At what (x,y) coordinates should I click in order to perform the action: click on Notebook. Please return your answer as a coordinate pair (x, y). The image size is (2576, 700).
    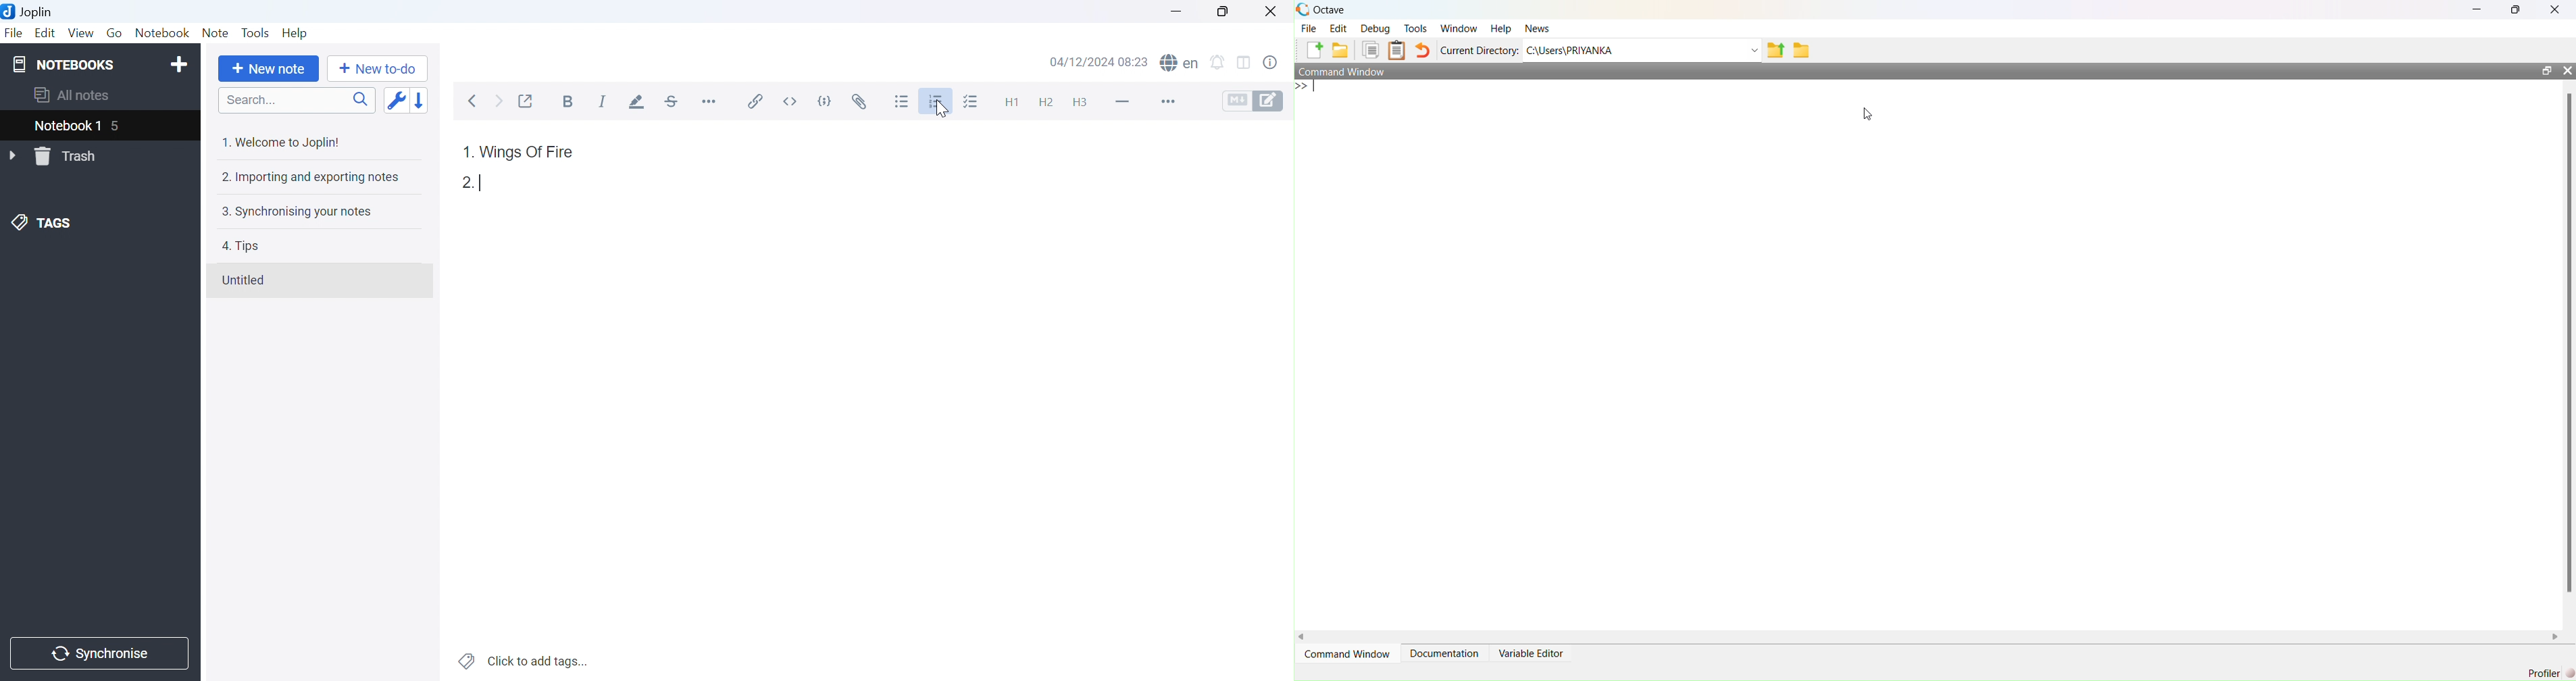
    Looking at the image, I should click on (162, 32).